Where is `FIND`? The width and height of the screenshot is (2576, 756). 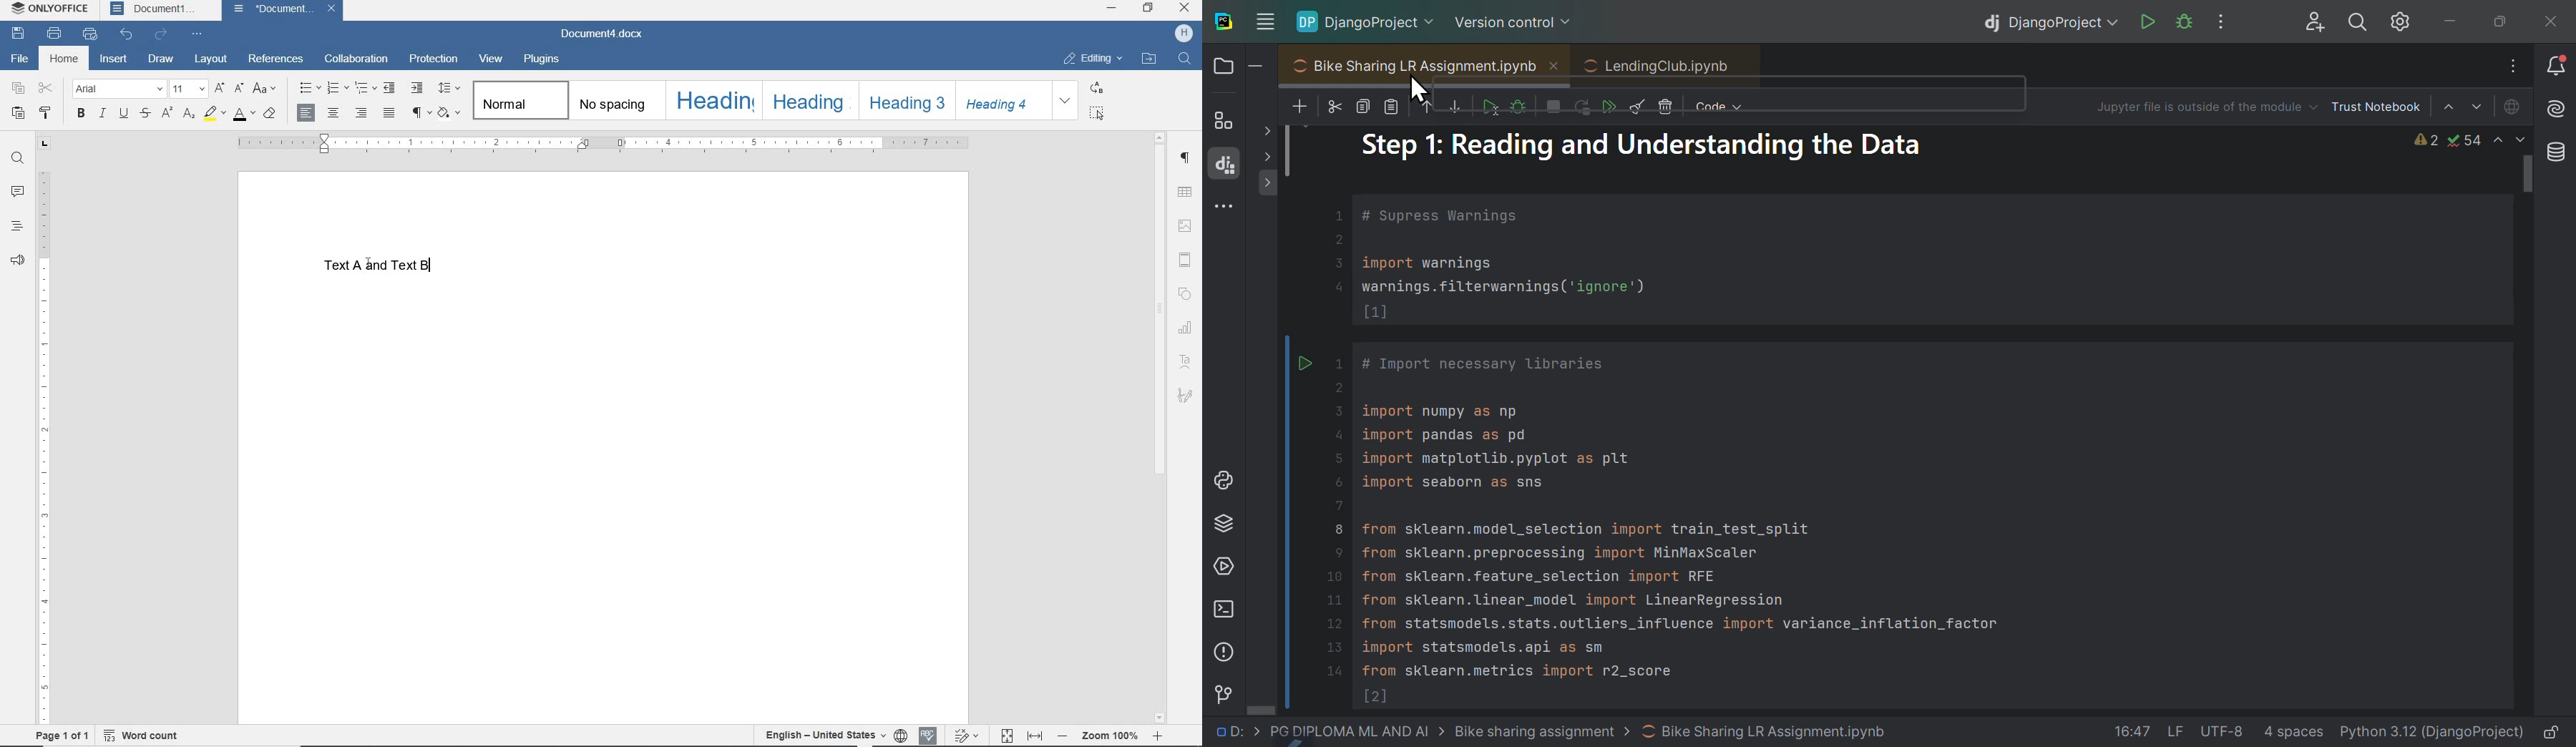 FIND is located at coordinates (1186, 60).